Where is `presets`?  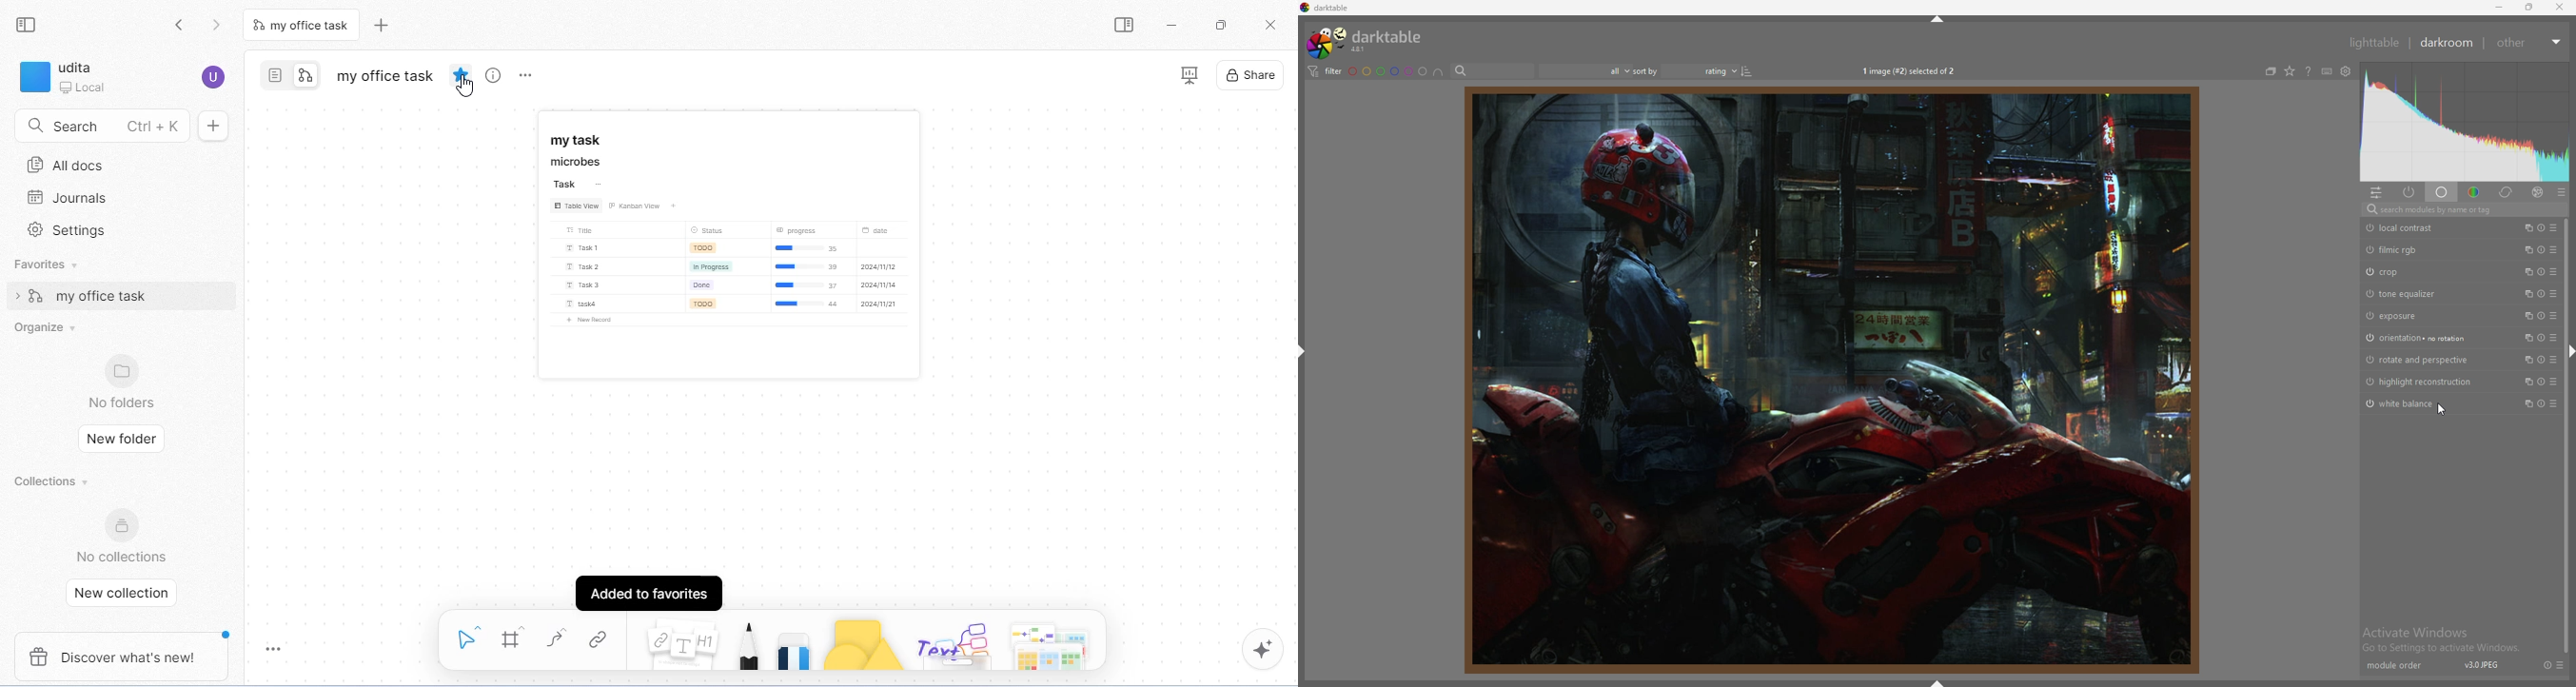 presets is located at coordinates (2554, 403).